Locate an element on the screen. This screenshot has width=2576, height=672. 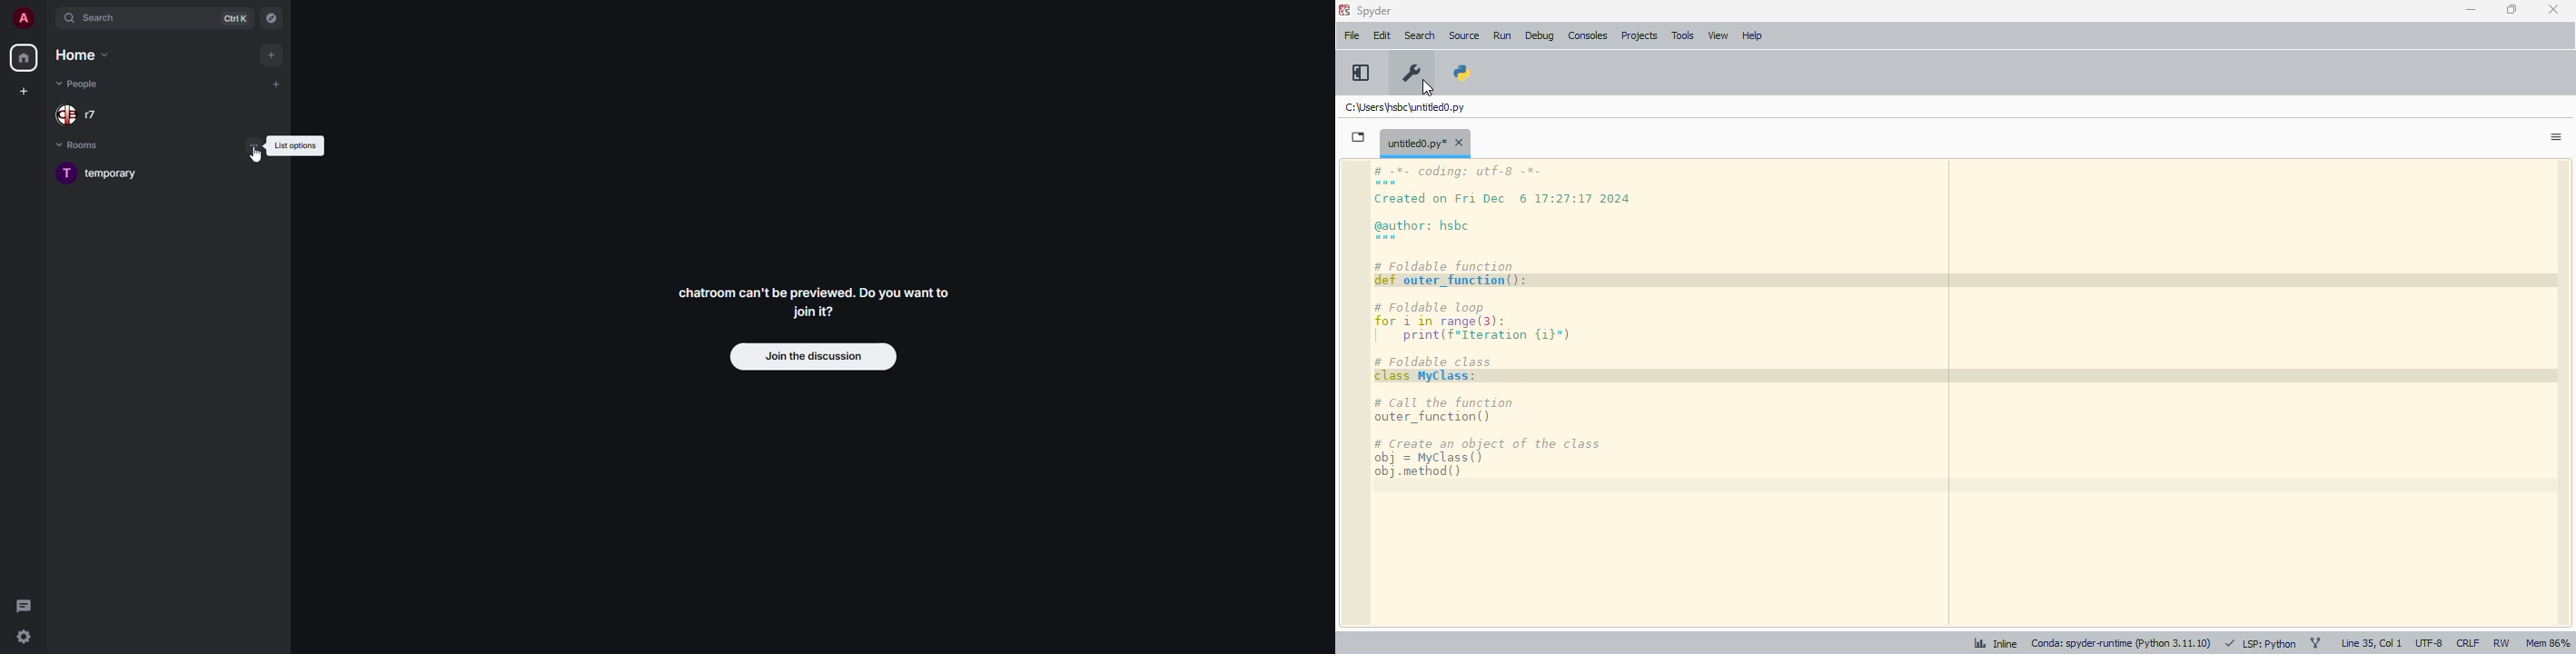
list options is located at coordinates (255, 144).